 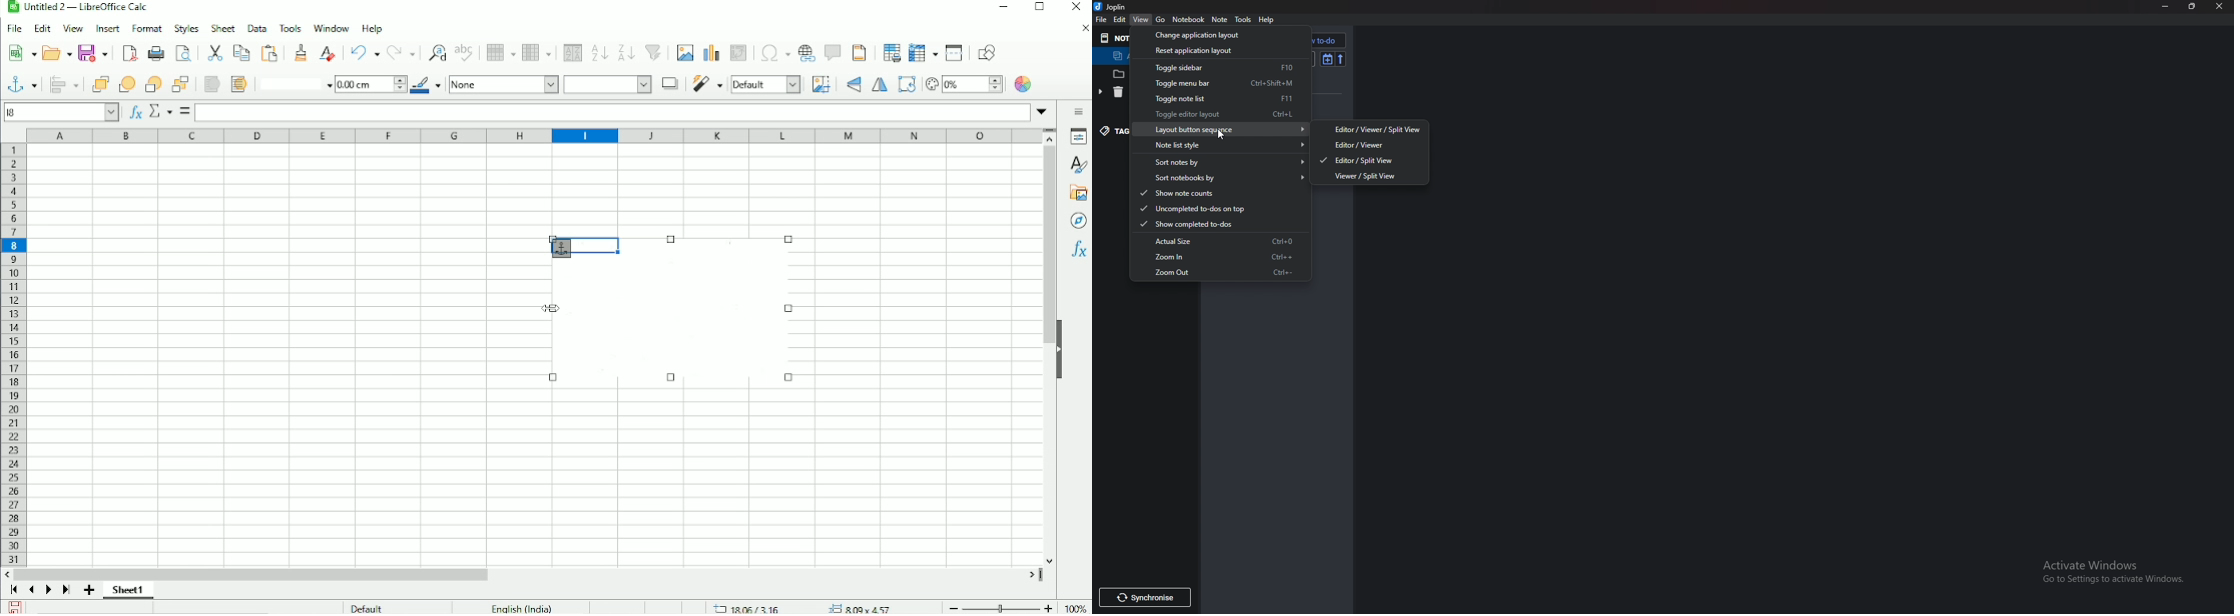 What do you see at coordinates (1243, 20) in the screenshot?
I see `Tools` at bounding box center [1243, 20].